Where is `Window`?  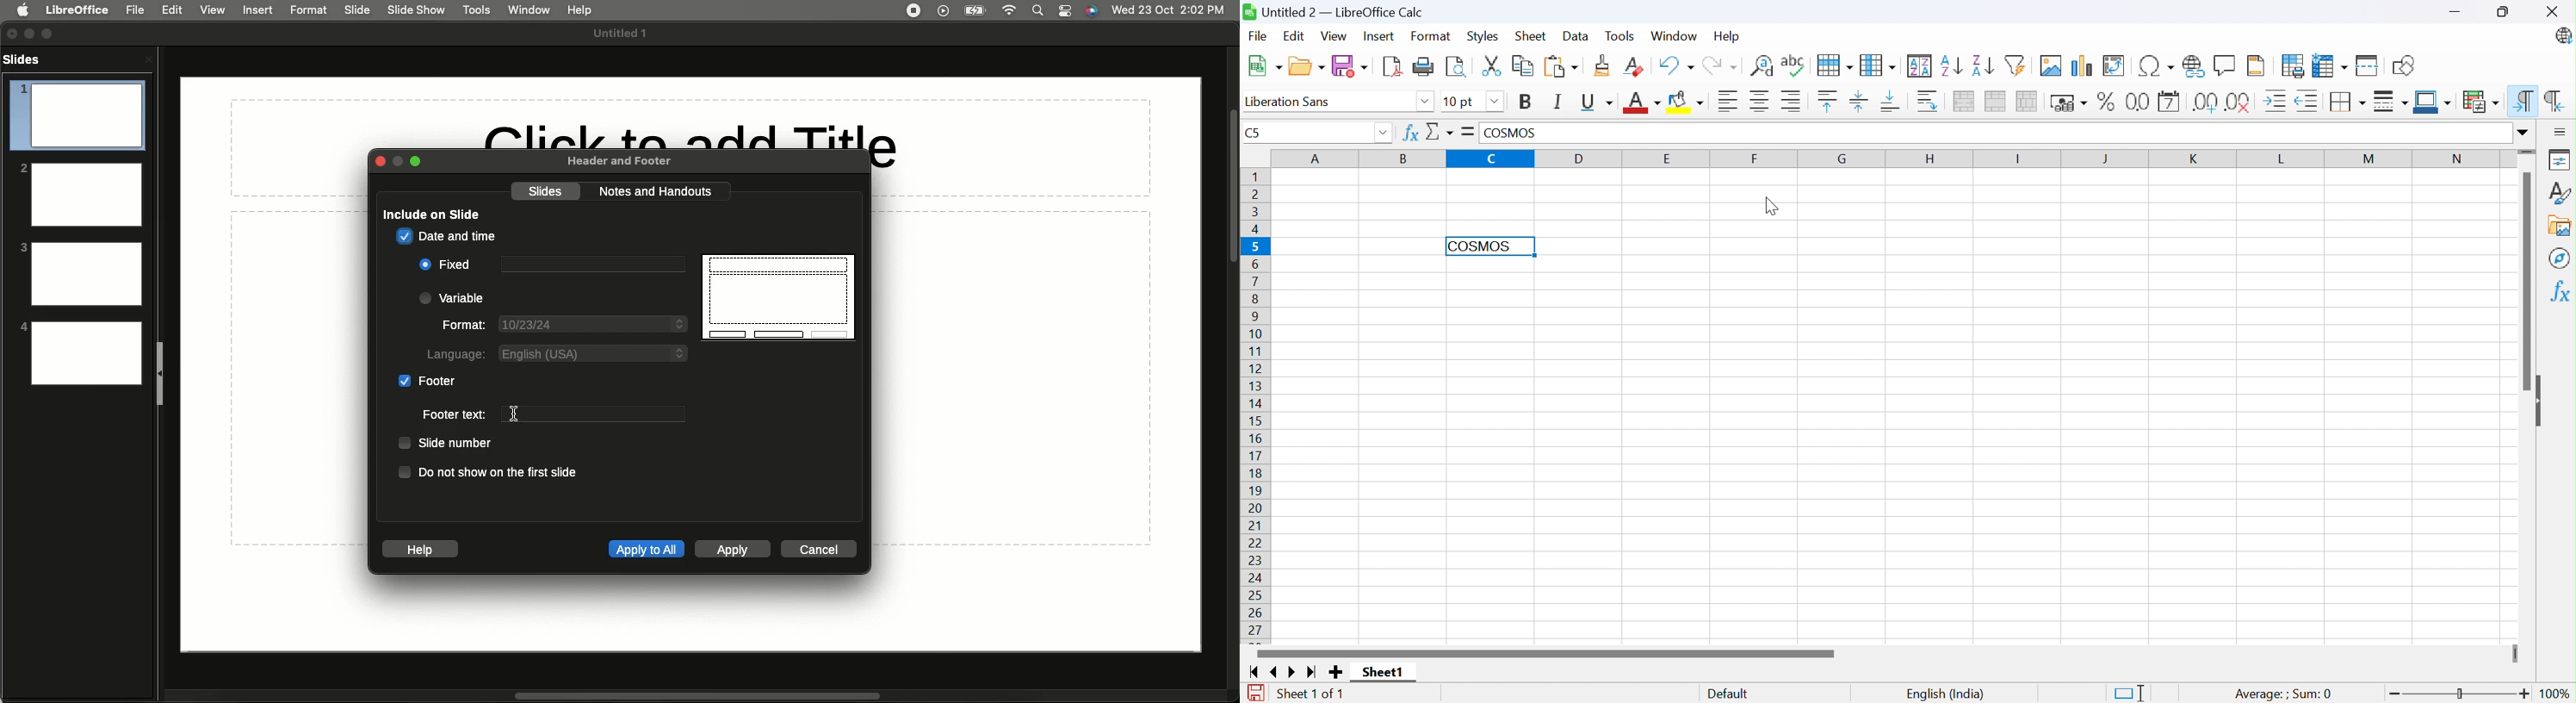
Window is located at coordinates (1673, 35).